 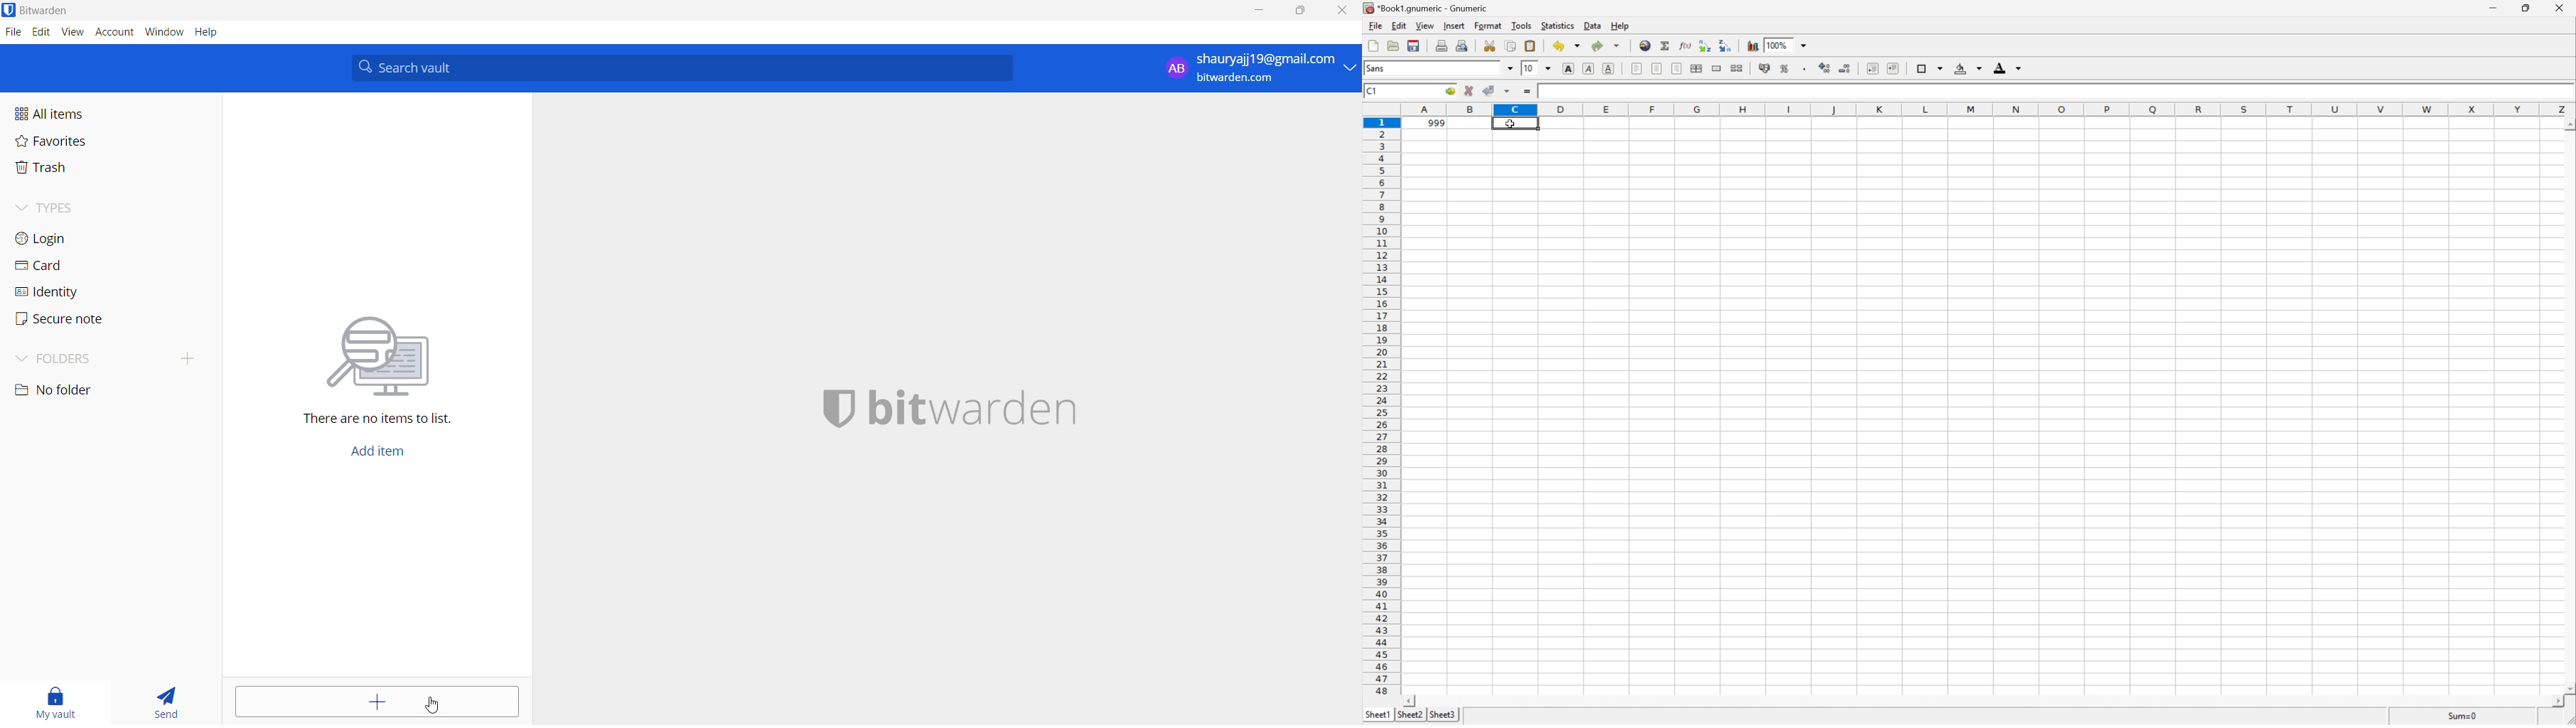 What do you see at coordinates (1414, 45) in the screenshot?
I see `save current workbook` at bounding box center [1414, 45].